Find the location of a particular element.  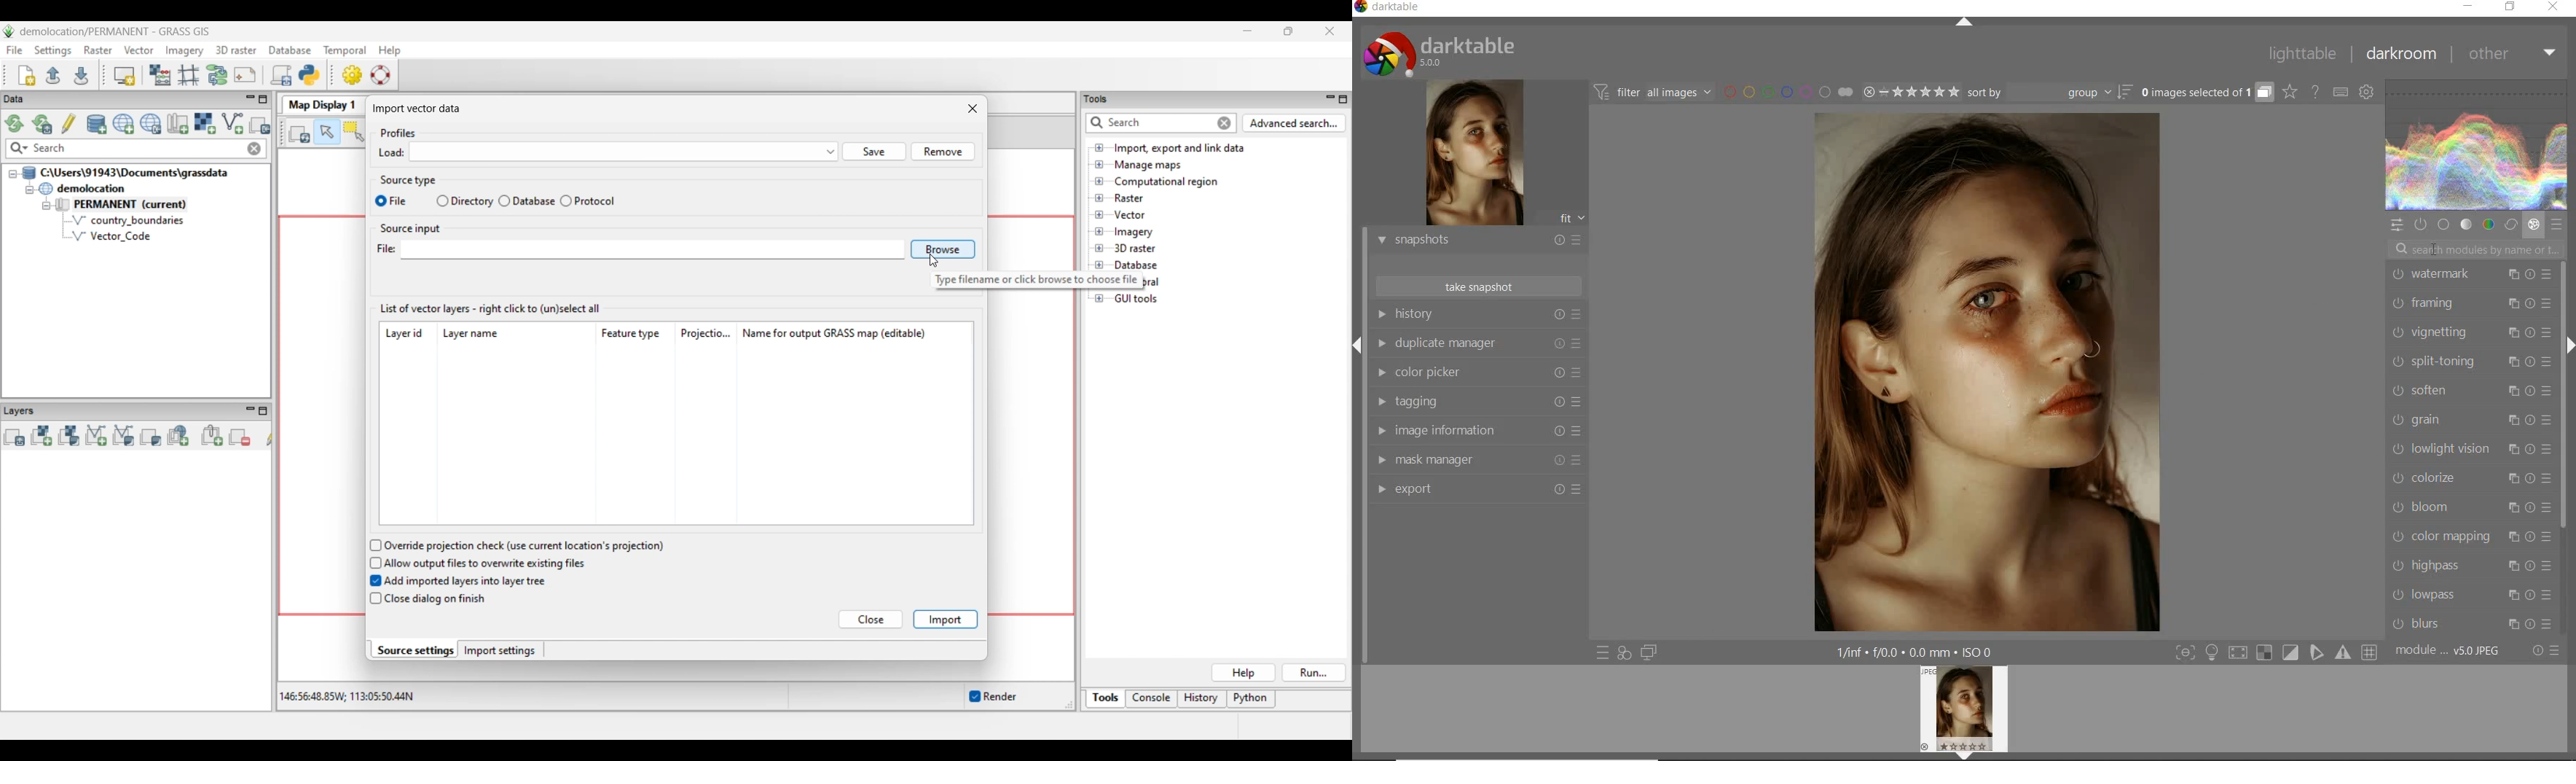

lowlight vision is located at coordinates (2469, 450).